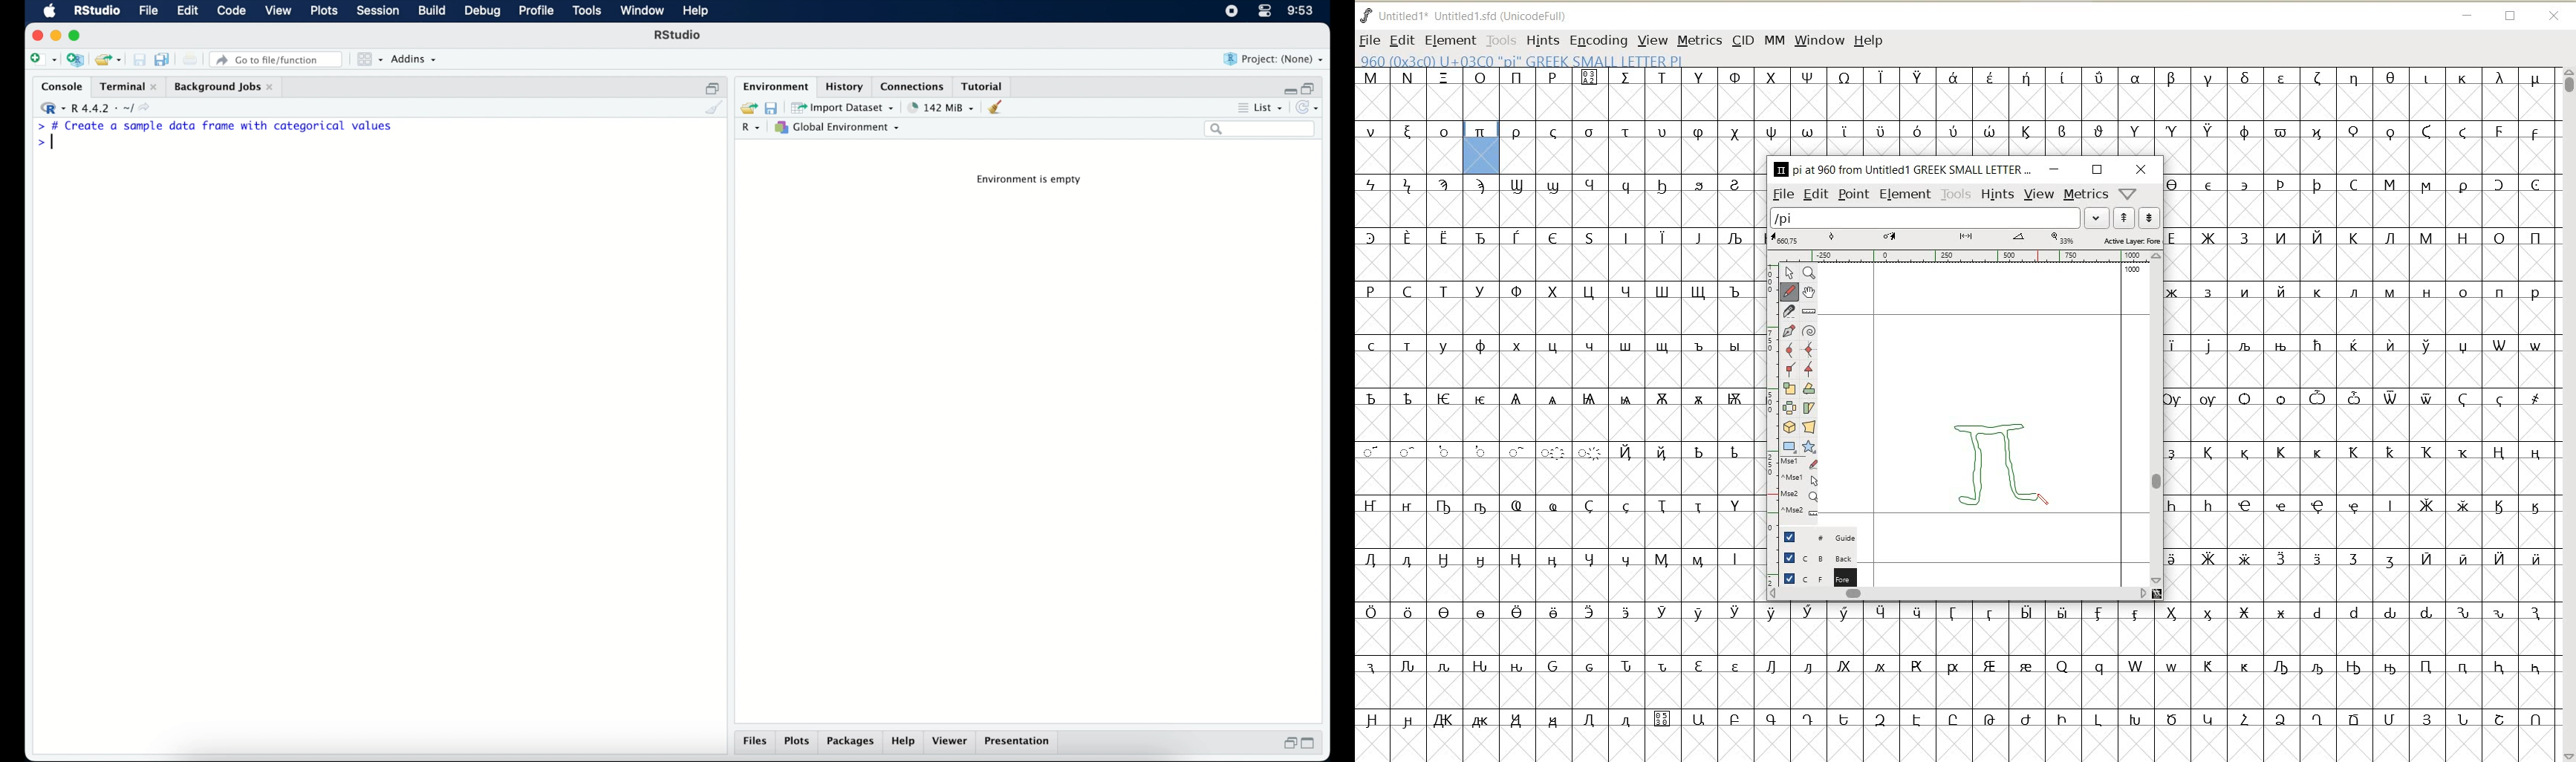 This screenshot has width=2576, height=784. What do you see at coordinates (797, 742) in the screenshot?
I see `plots` at bounding box center [797, 742].